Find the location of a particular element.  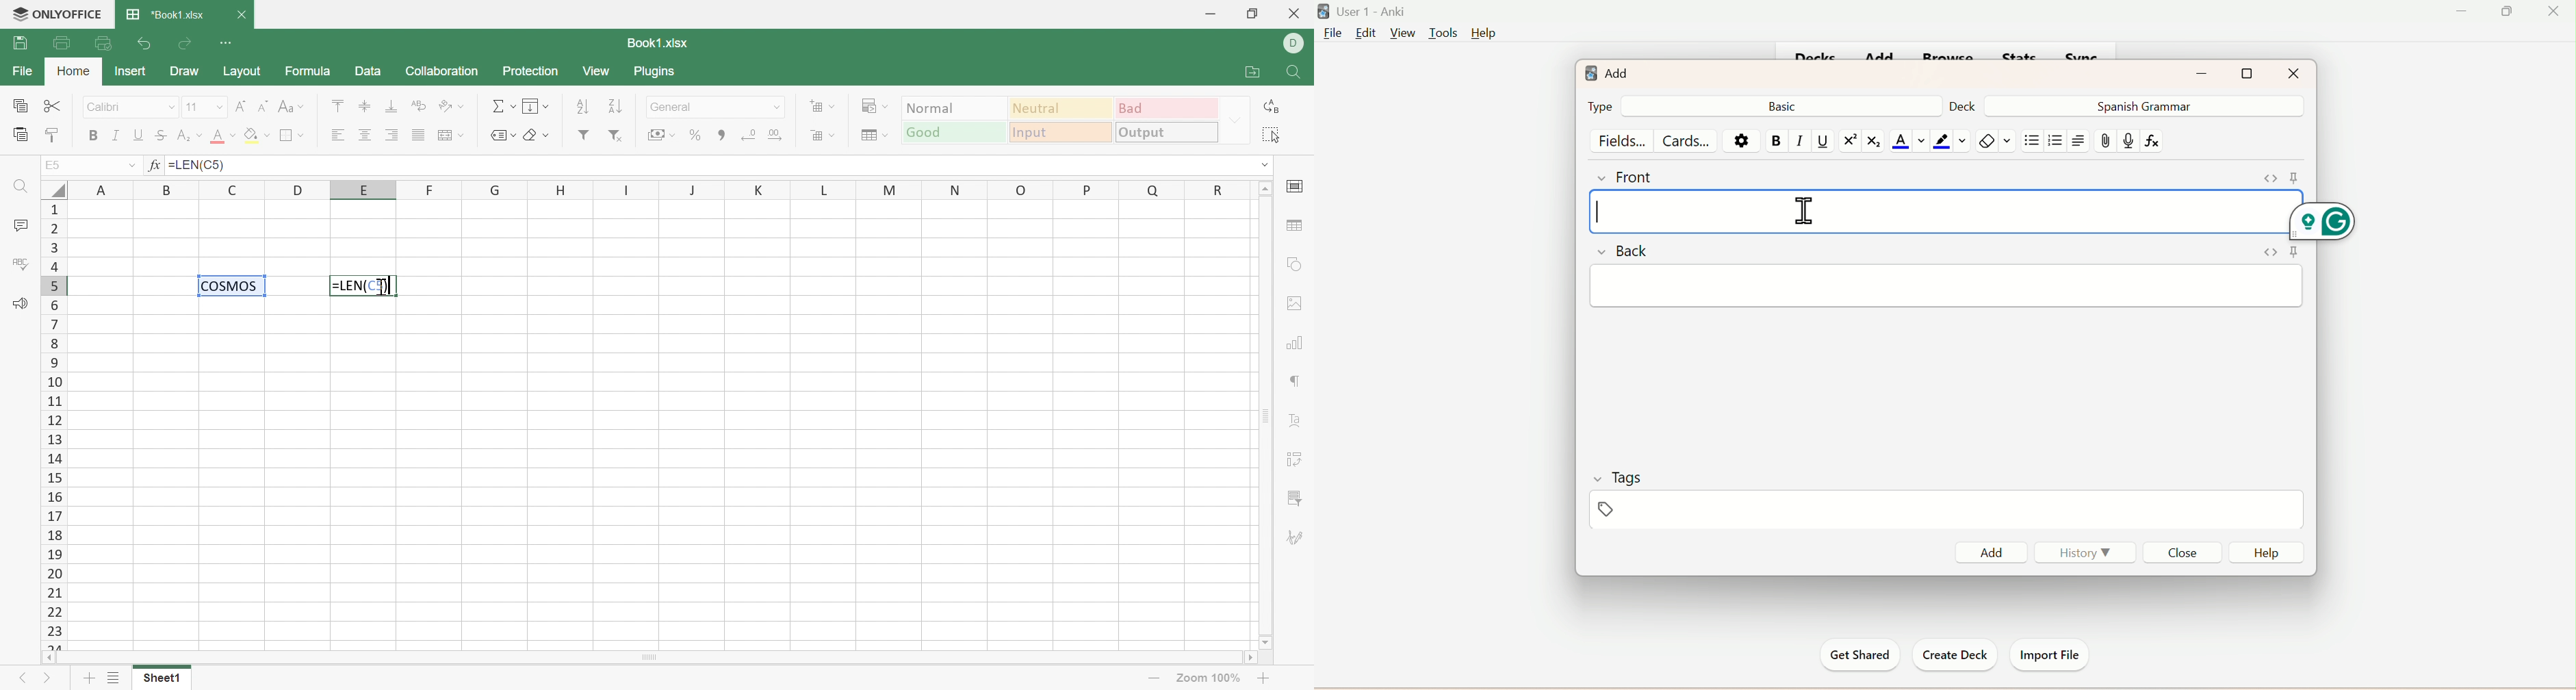

Maximize is located at coordinates (2512, 11).